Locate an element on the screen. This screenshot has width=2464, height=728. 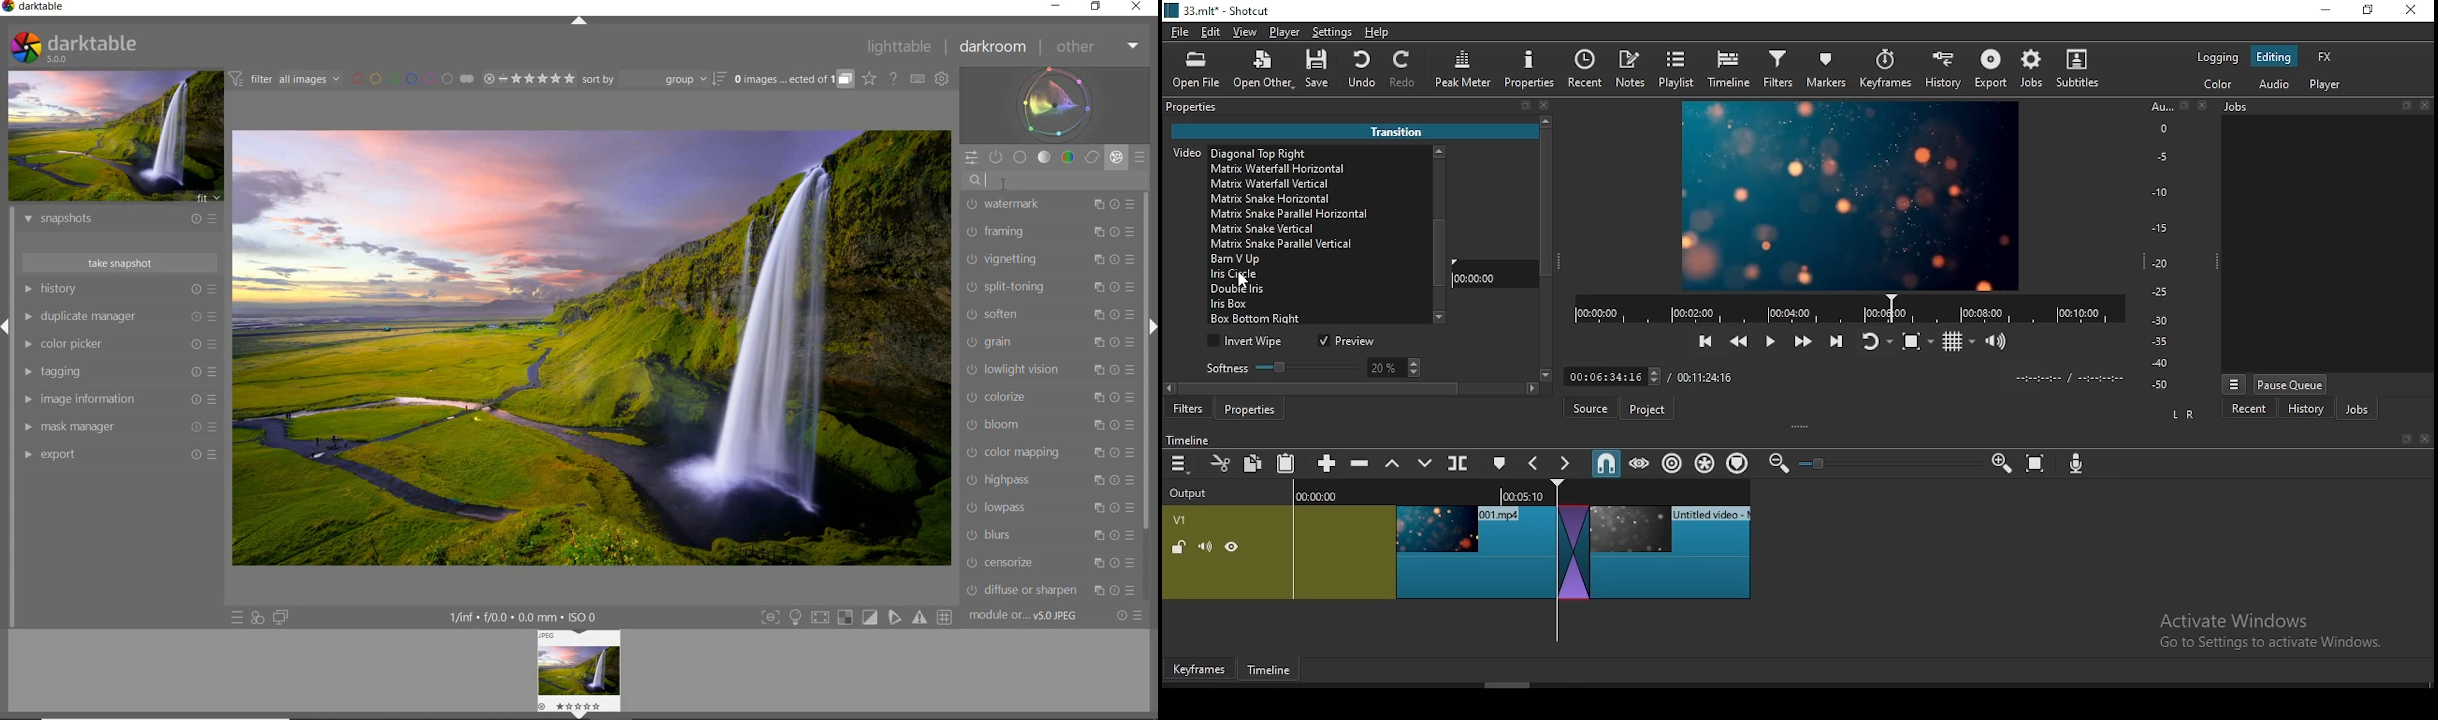
Expand/Collapse is located at coordinates (7, 329).